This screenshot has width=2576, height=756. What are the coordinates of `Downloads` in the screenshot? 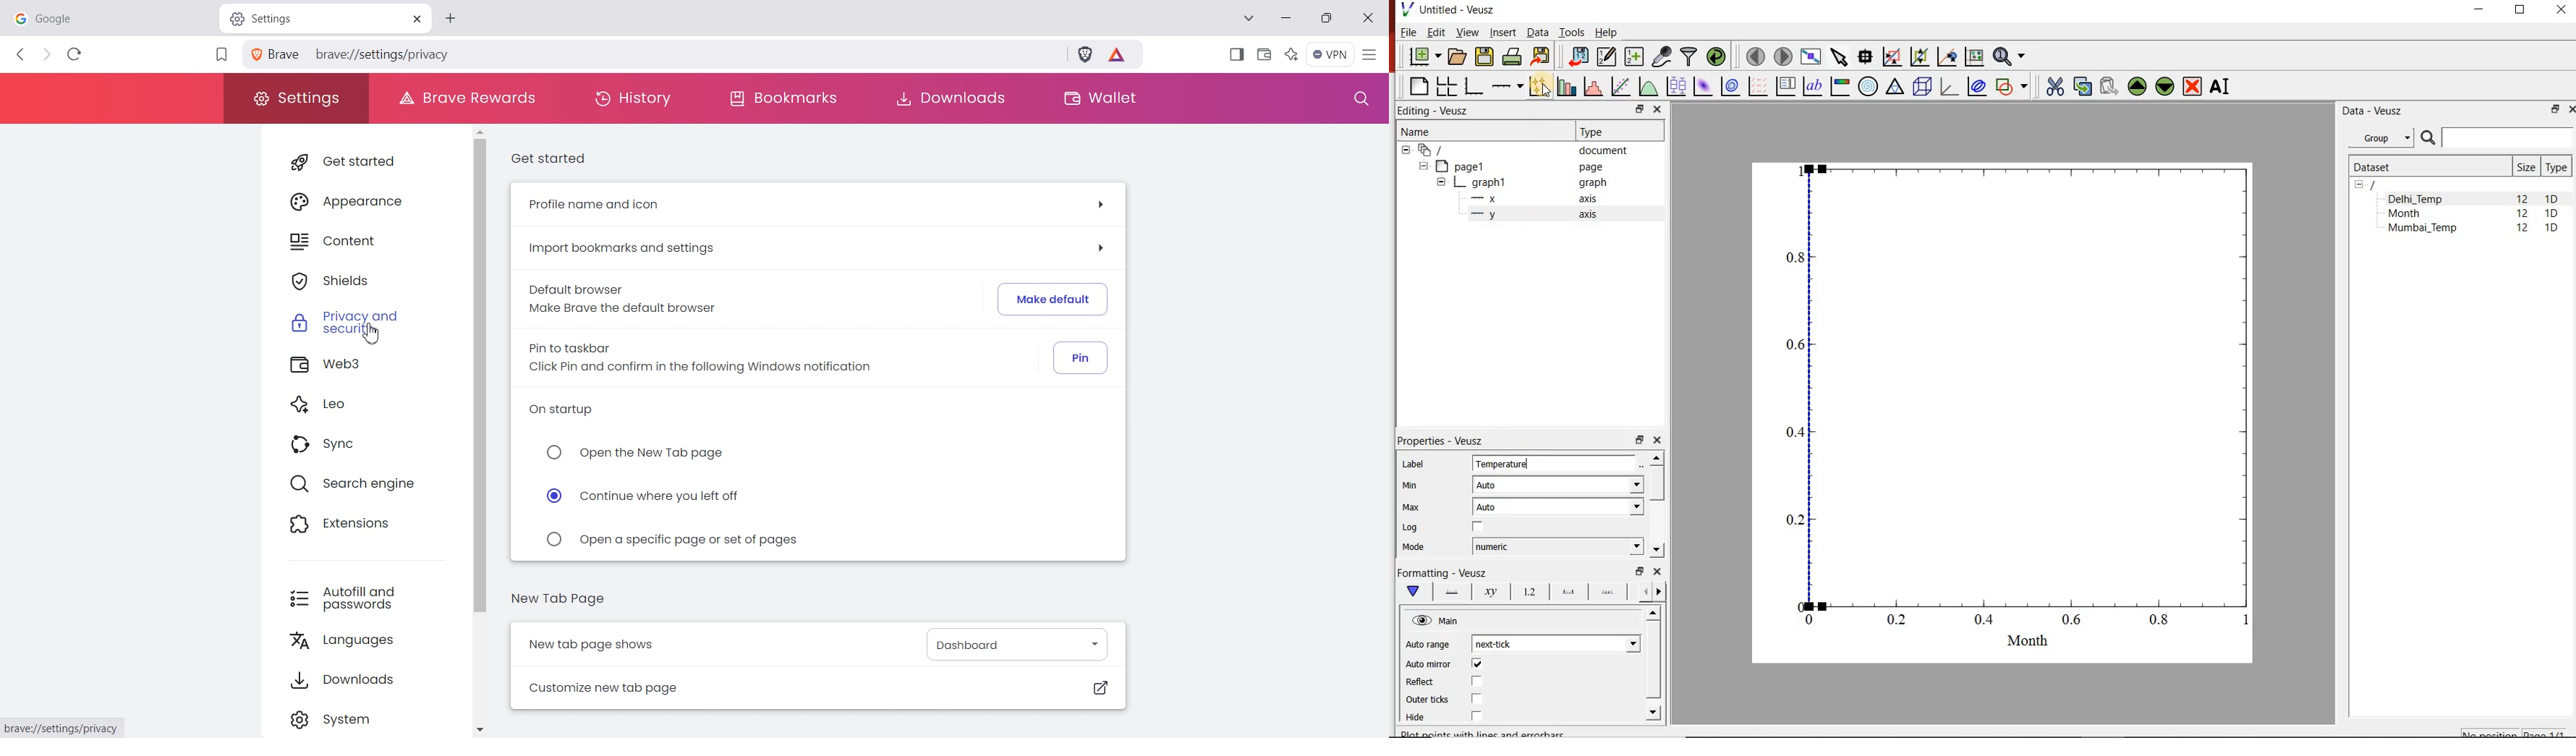 It's located at (364, 683).